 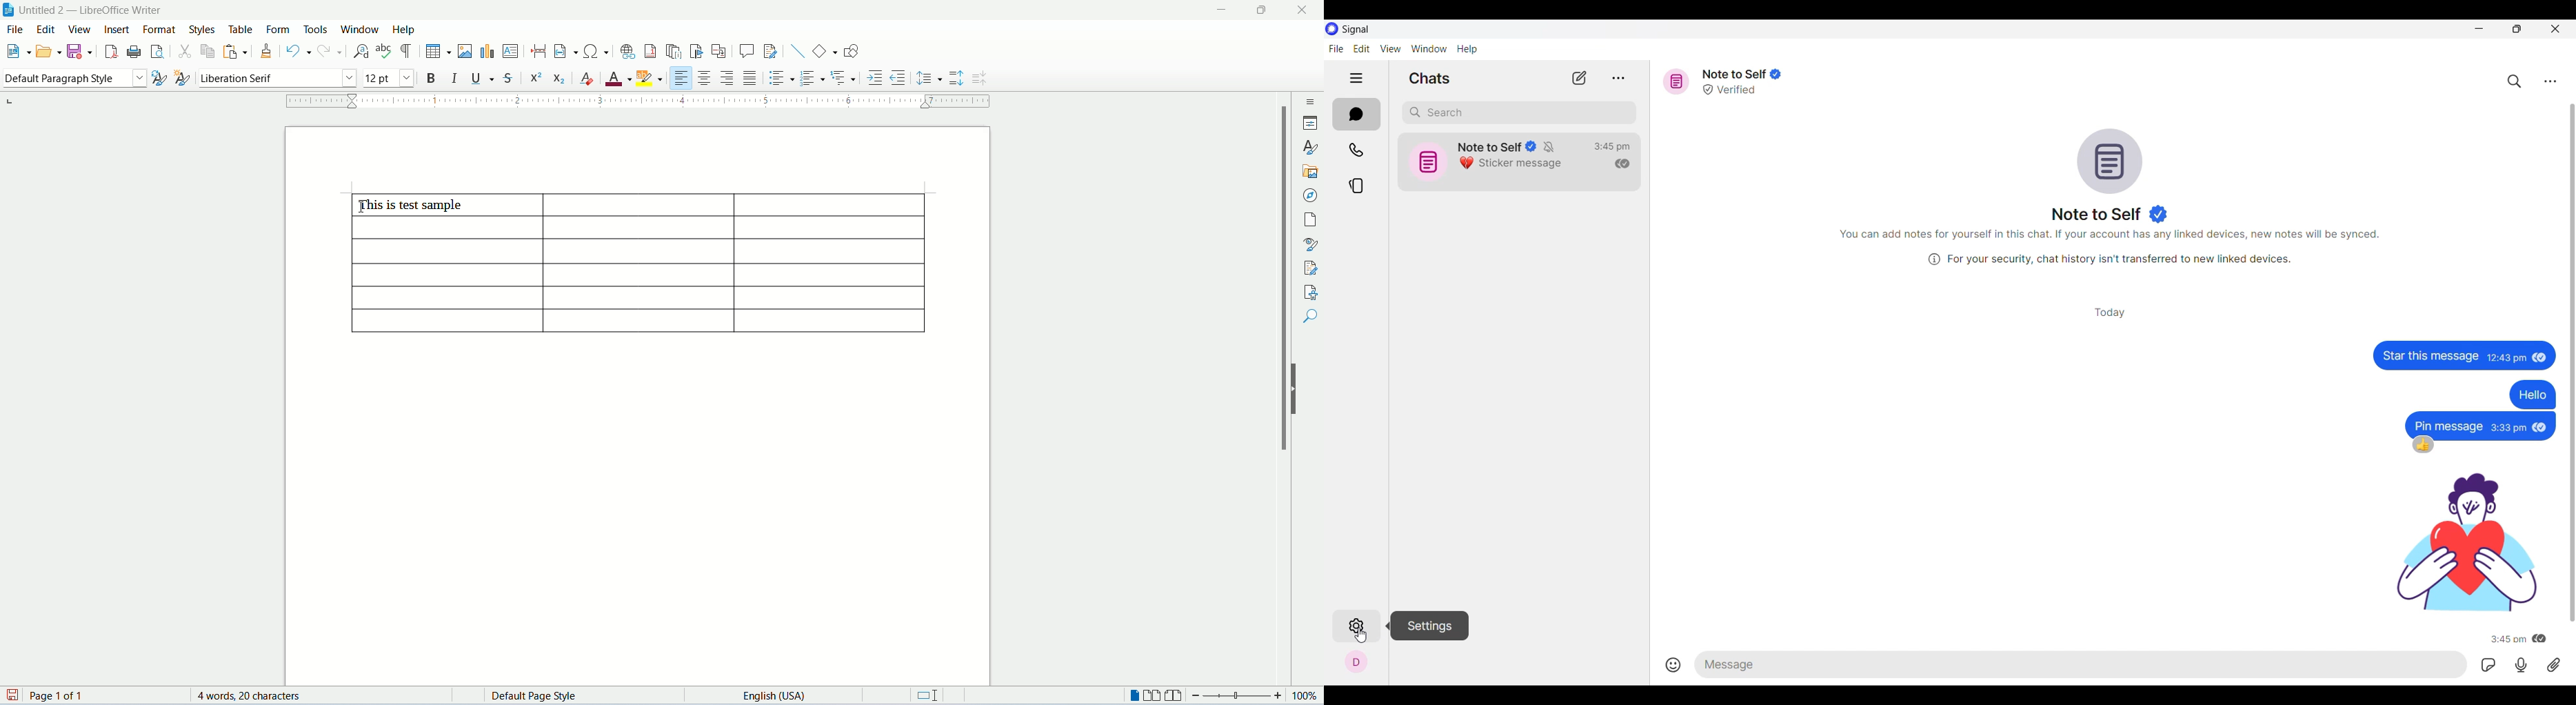 What do you see at coordinates (629, 50) in the screenshot?
I see `insert hyperlink` at bounding box center [629, 50].